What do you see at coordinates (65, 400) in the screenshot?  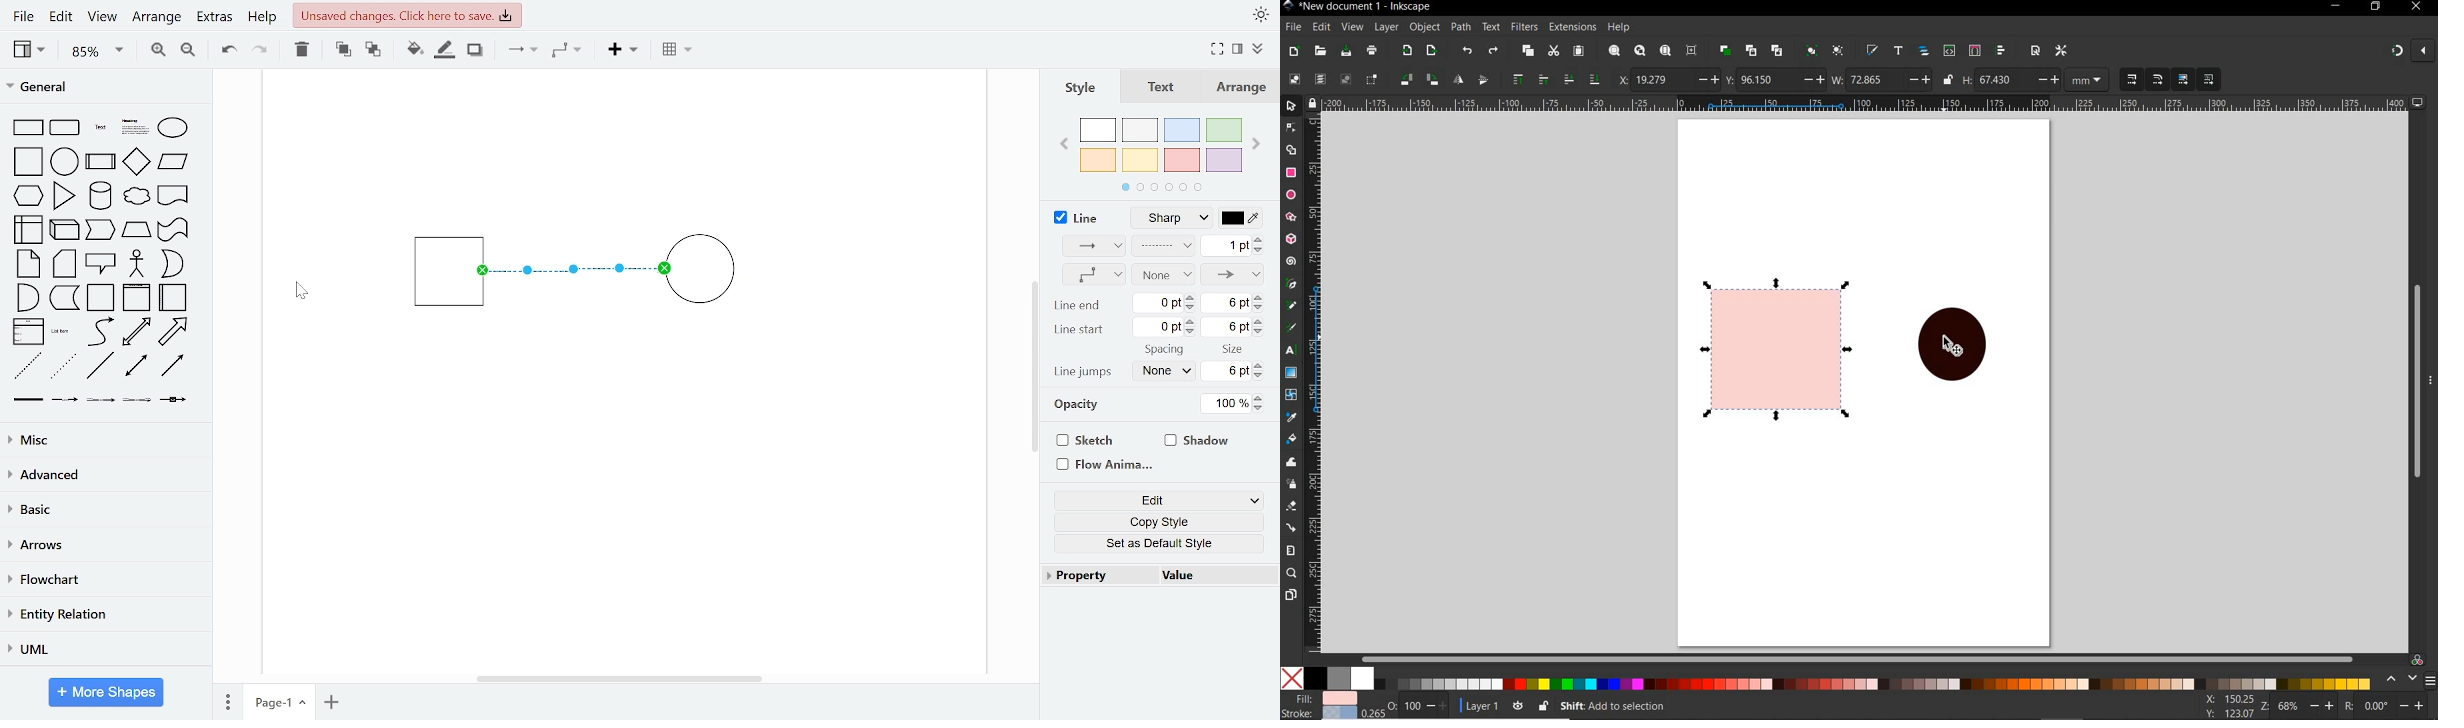 I see `connector with label` at bounding box center [65, 400].